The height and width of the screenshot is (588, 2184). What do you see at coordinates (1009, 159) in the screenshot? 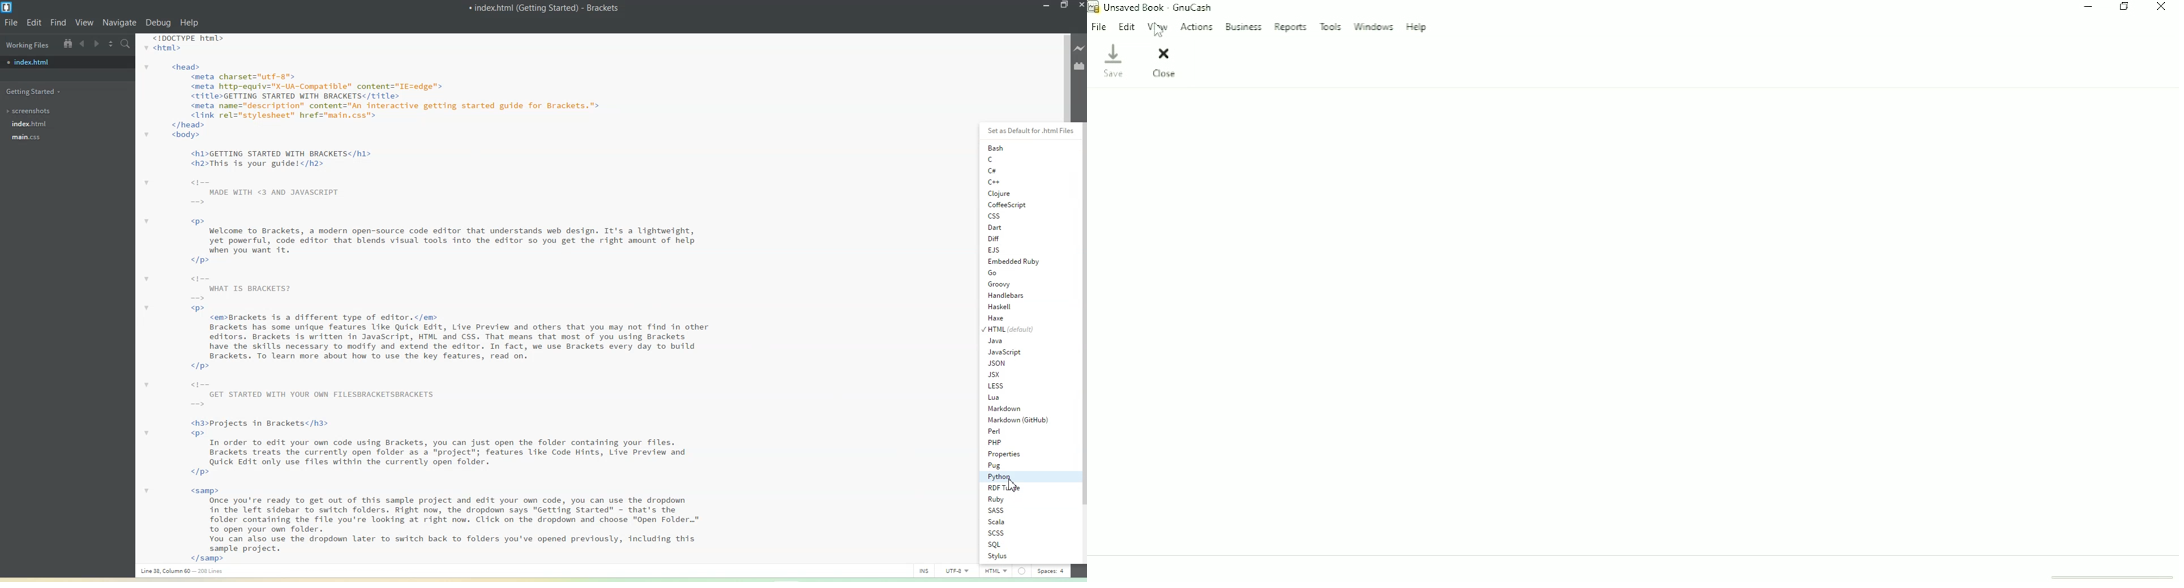
I see `C` at bounding box center [1009, 159].